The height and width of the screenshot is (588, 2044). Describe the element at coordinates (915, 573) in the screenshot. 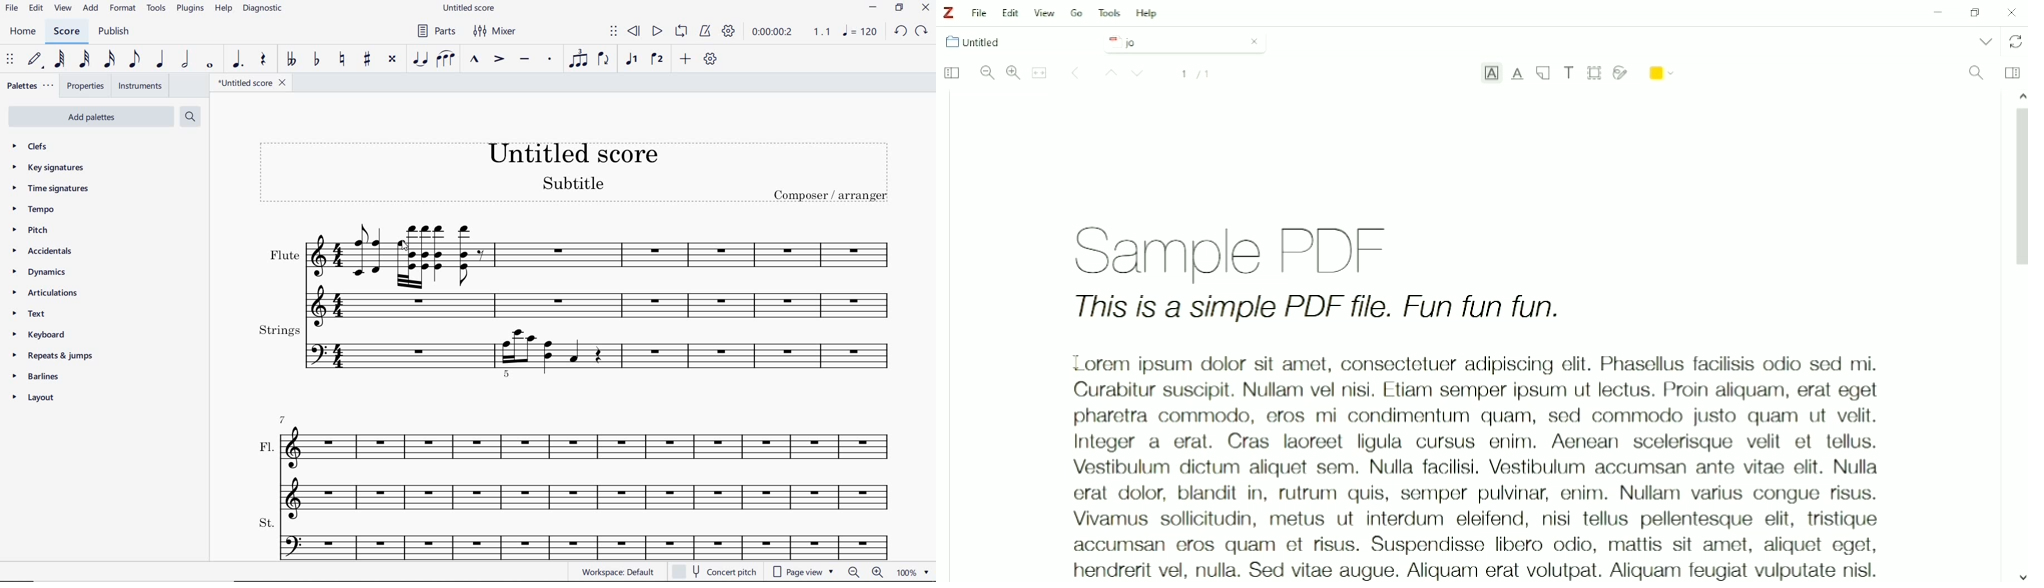

I see `zoom factor` at that location.